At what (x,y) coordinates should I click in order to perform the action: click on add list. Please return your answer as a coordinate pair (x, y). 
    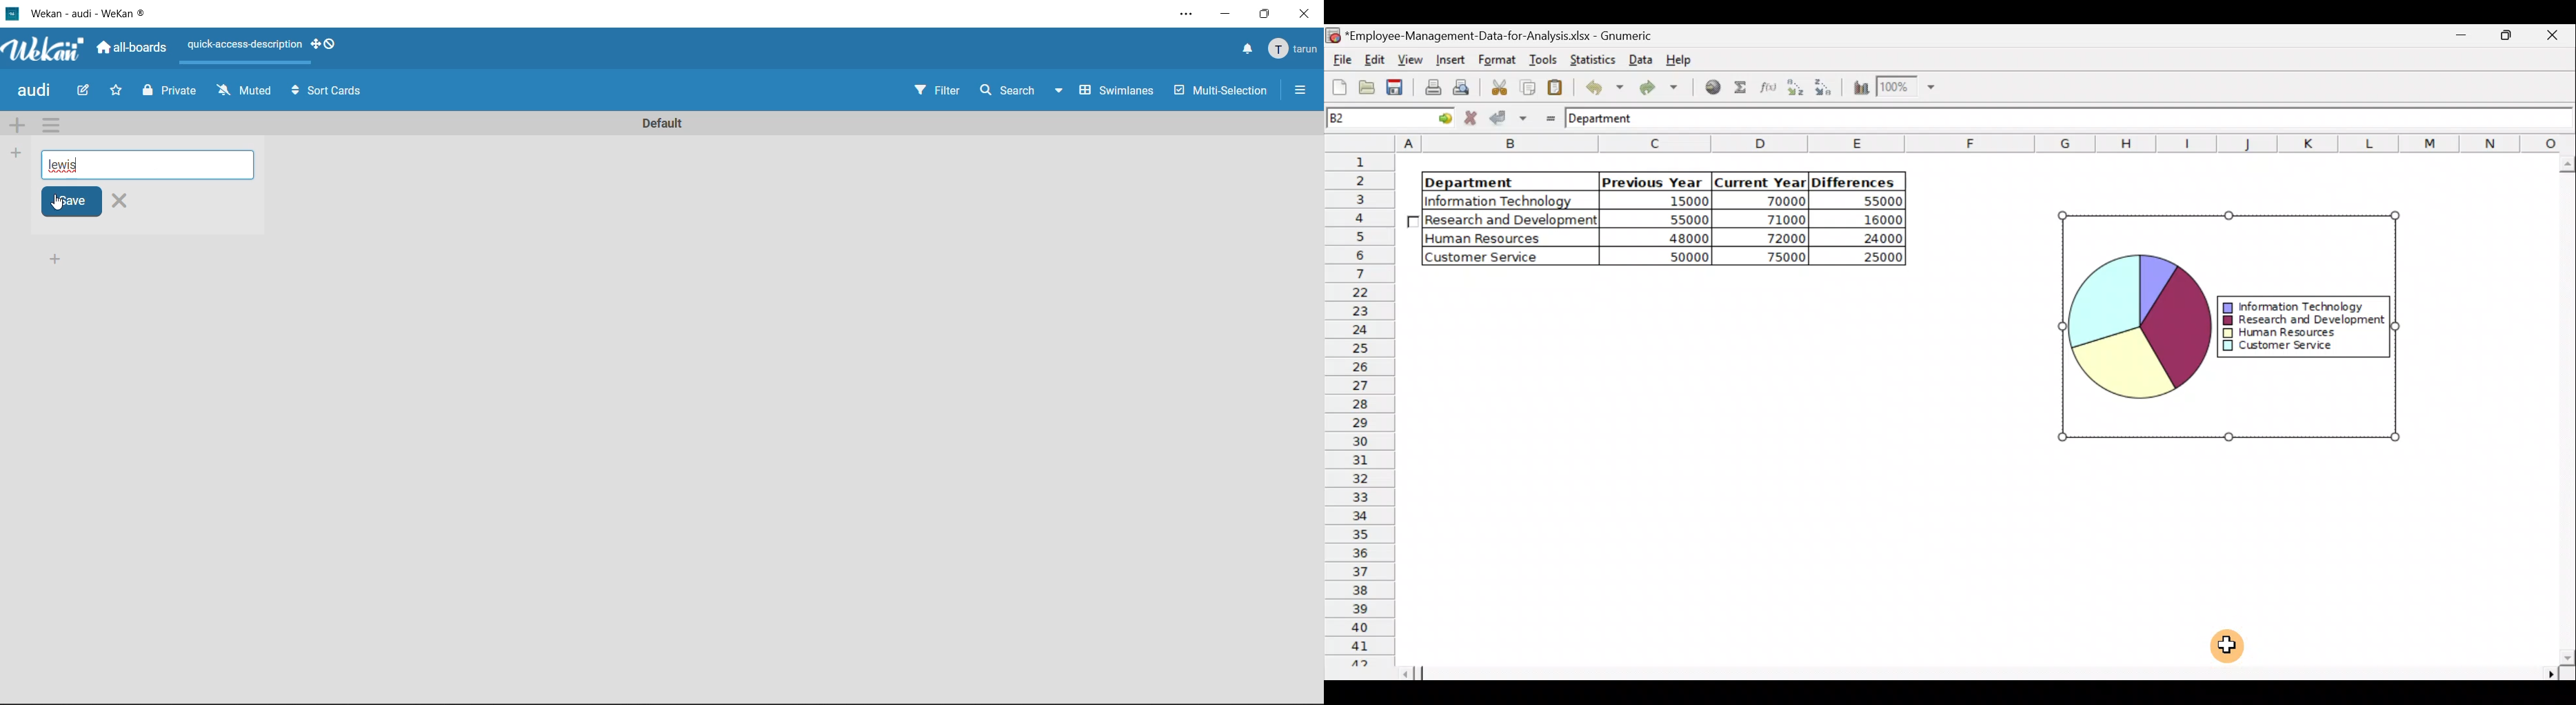
    Looking at the image, I should click on (65, 261).